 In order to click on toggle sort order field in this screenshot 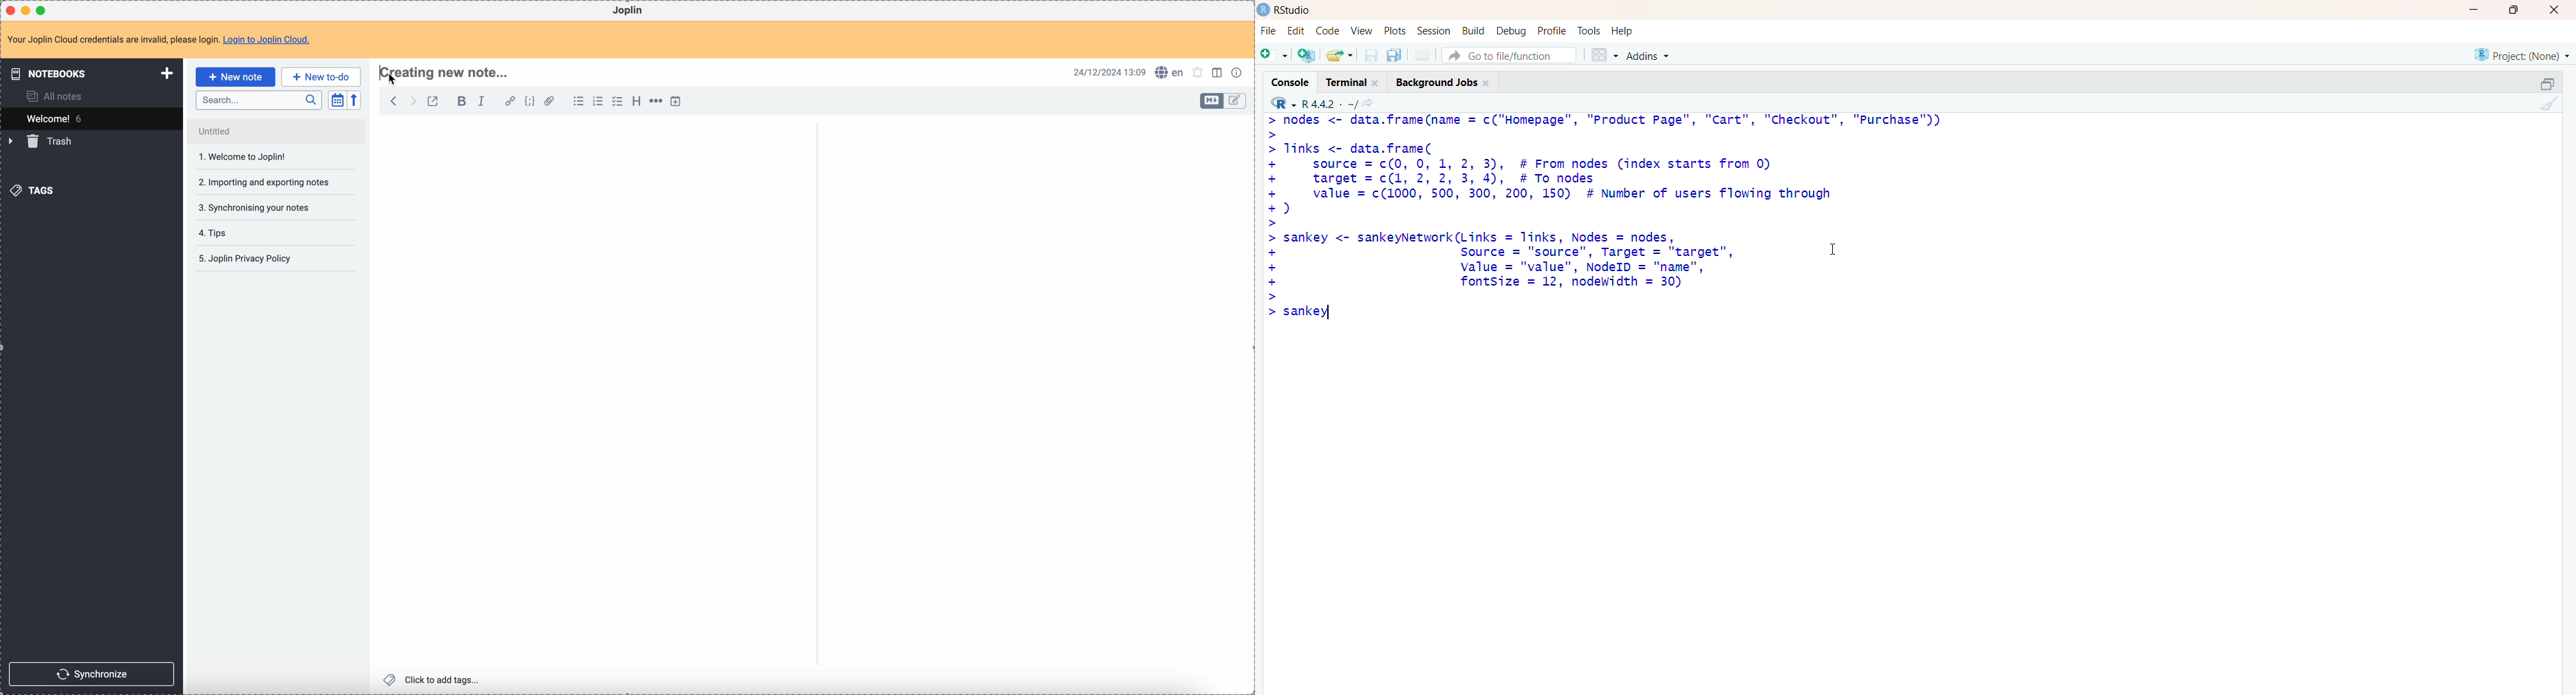, I will do `click(337, 100)`.